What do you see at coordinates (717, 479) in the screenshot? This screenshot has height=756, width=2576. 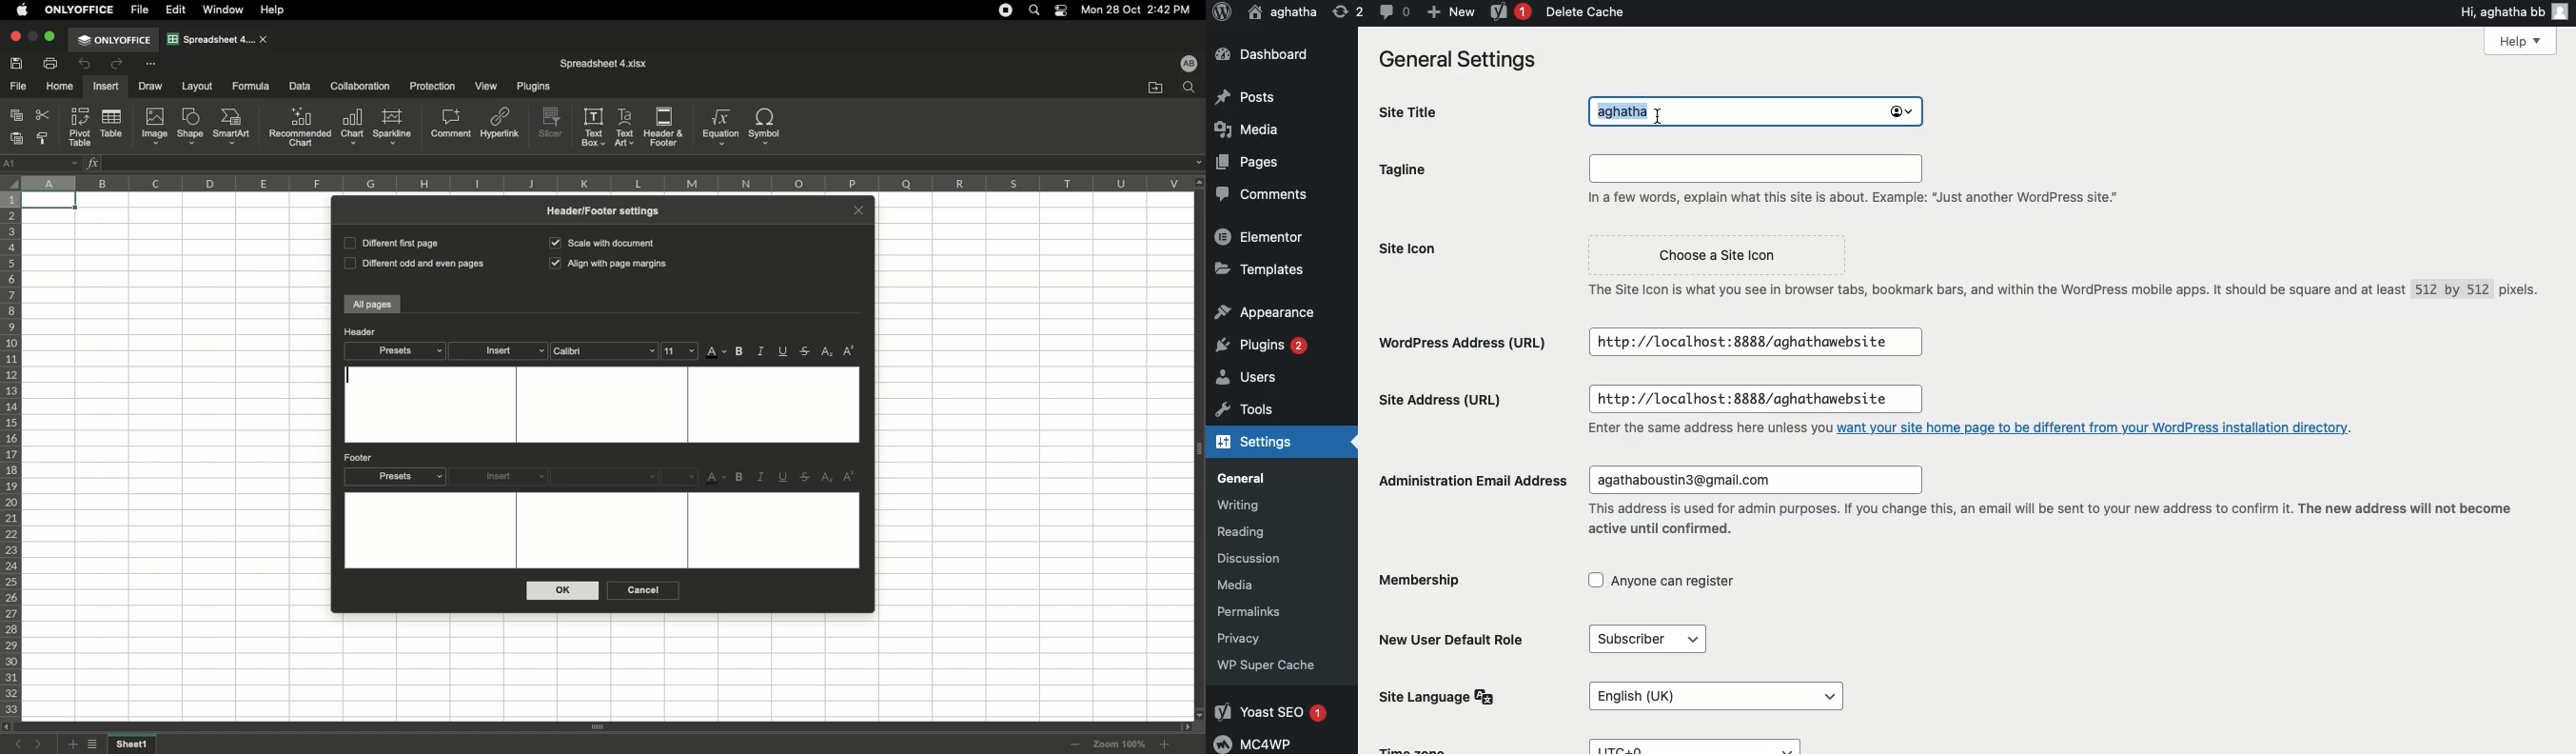 I see `Font color` at bounding box center [717, 479].